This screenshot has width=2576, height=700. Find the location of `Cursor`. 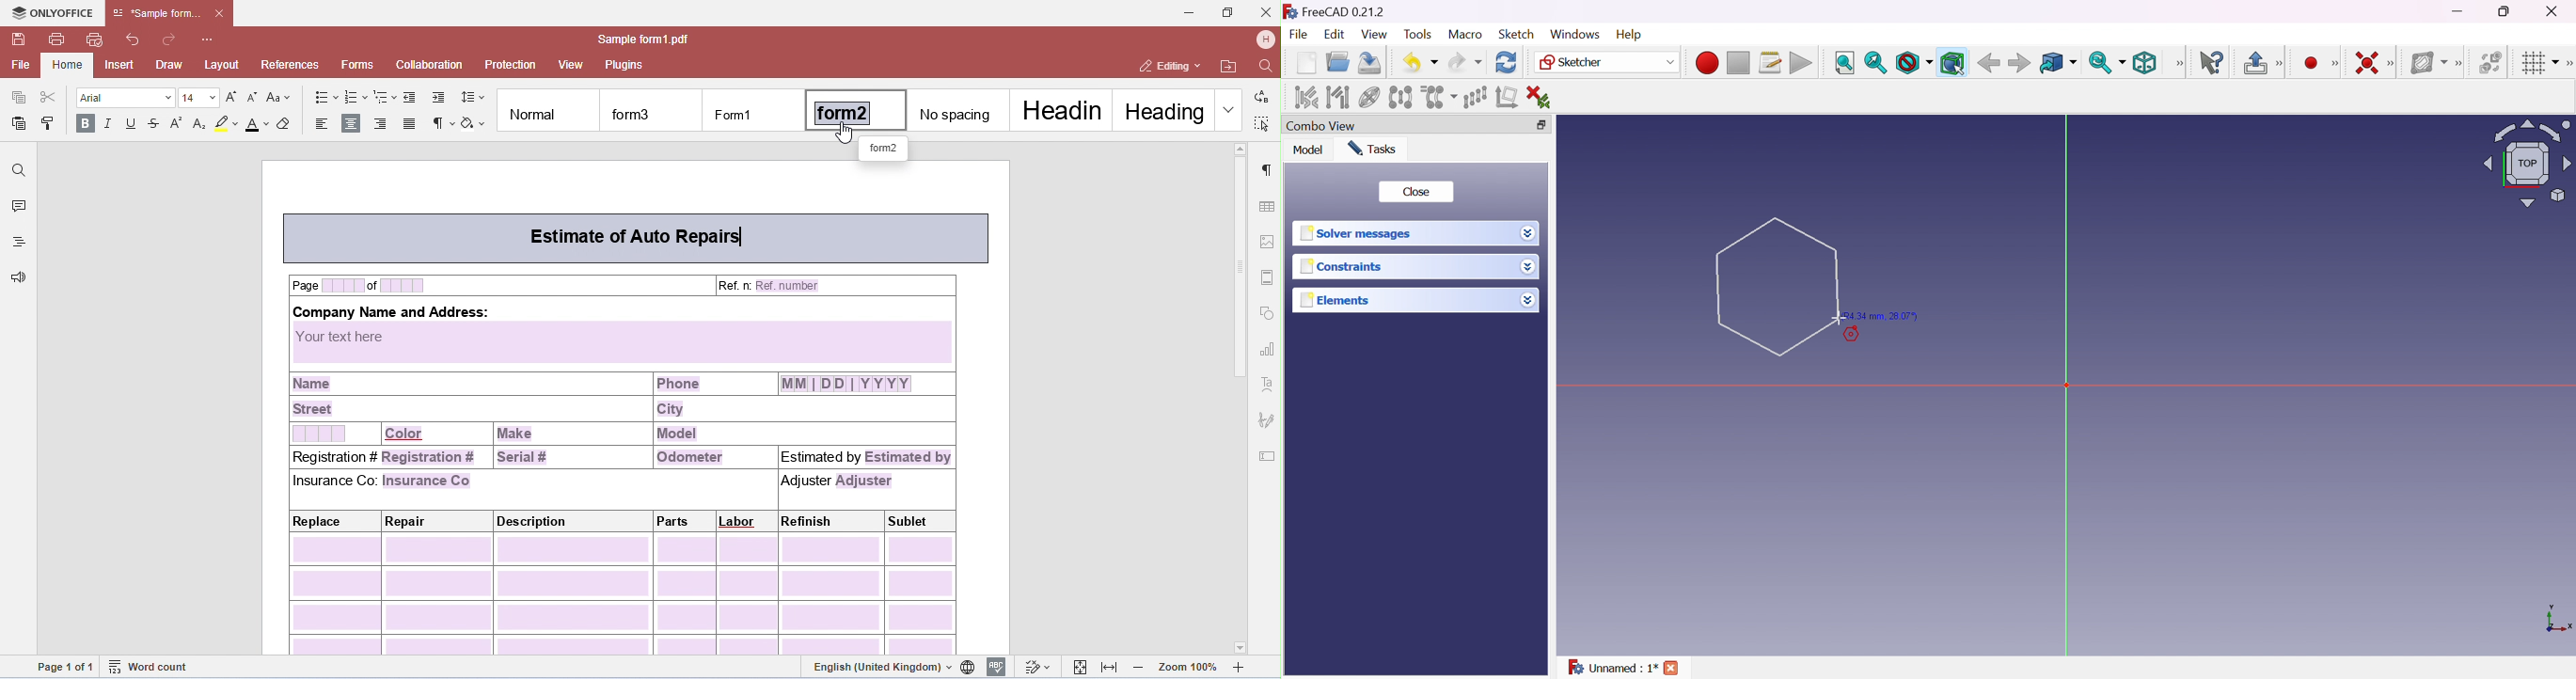

Cursor is located at coordinates (1777, 285).